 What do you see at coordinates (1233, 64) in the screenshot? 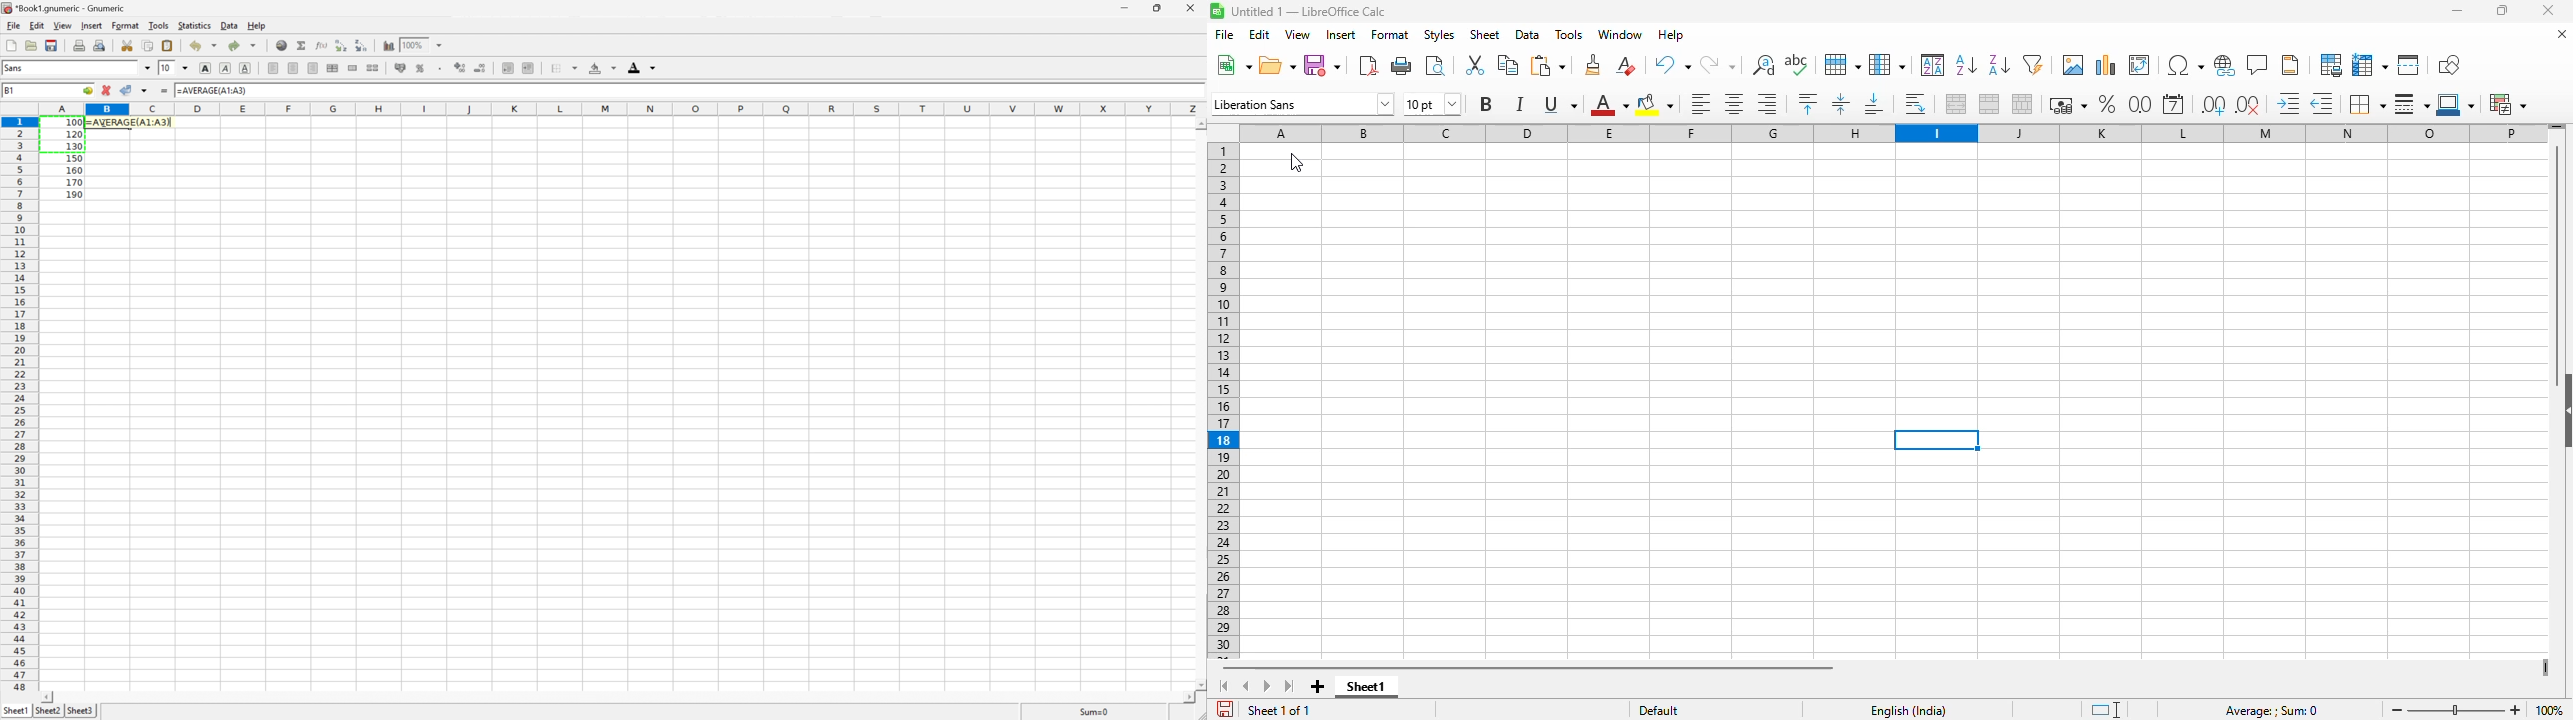
I see `new` at bounding box center [1233, 64].